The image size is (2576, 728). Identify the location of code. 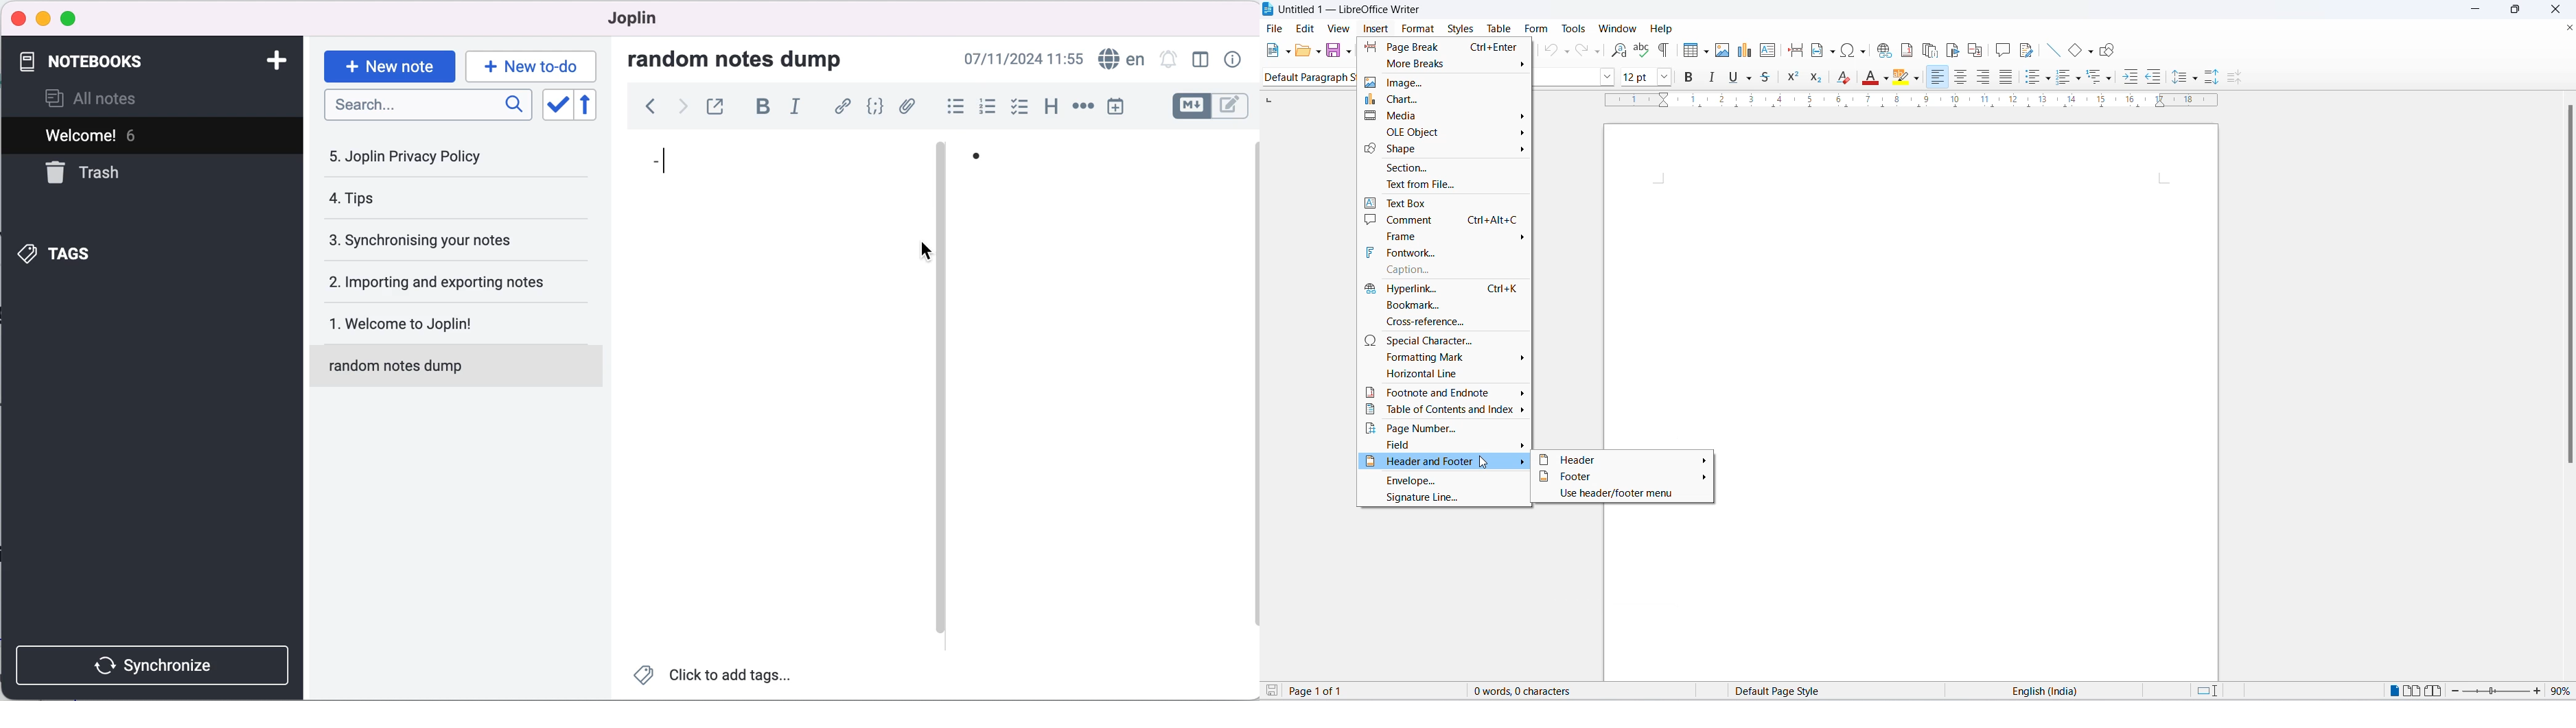
(872, 108).